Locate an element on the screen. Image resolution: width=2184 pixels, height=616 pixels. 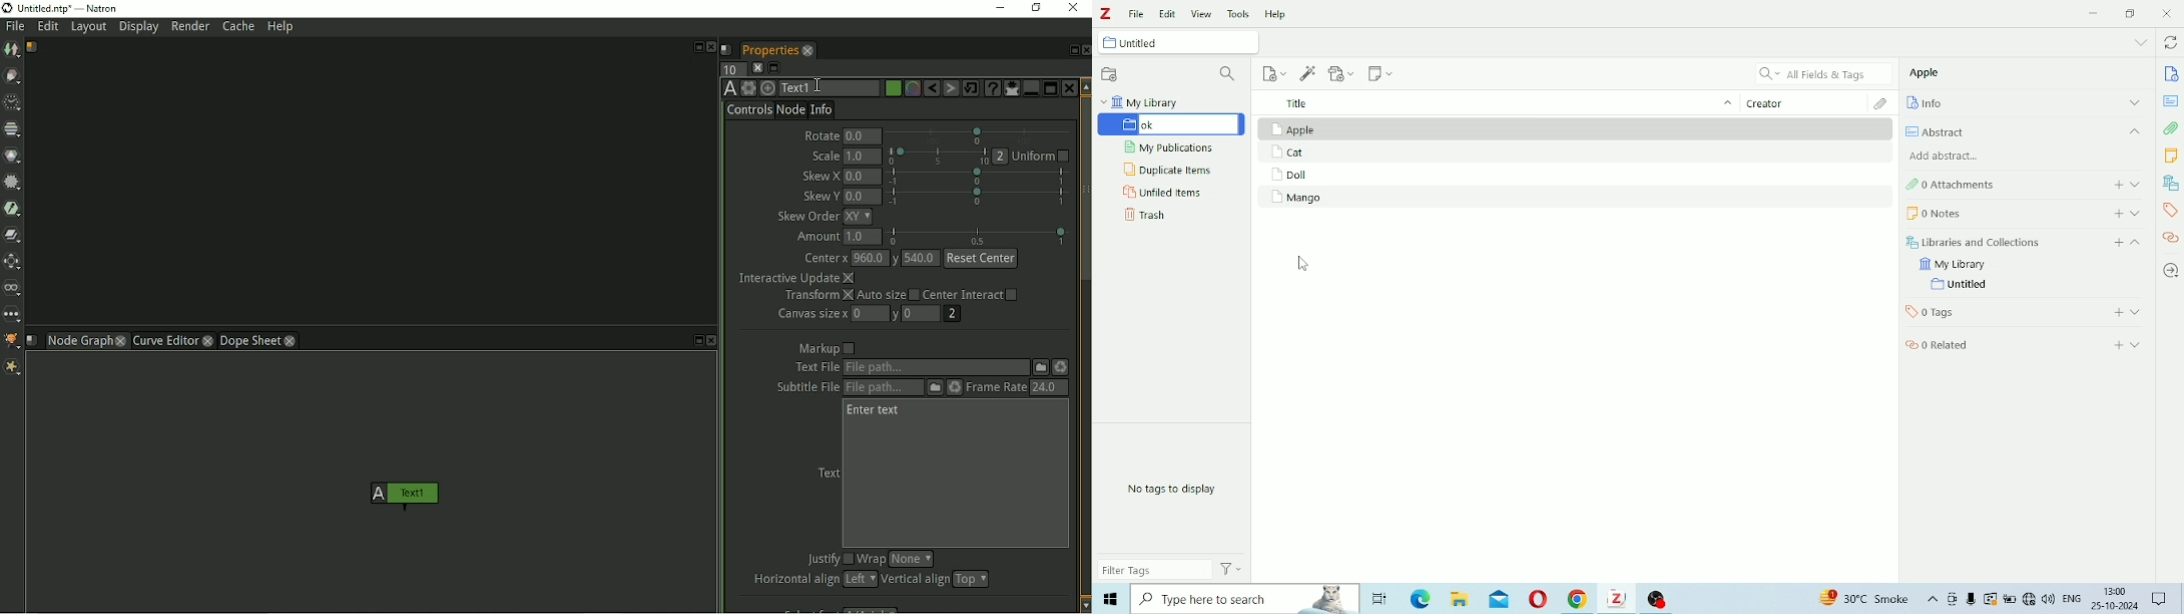
none is located at coordinates (911, 559).